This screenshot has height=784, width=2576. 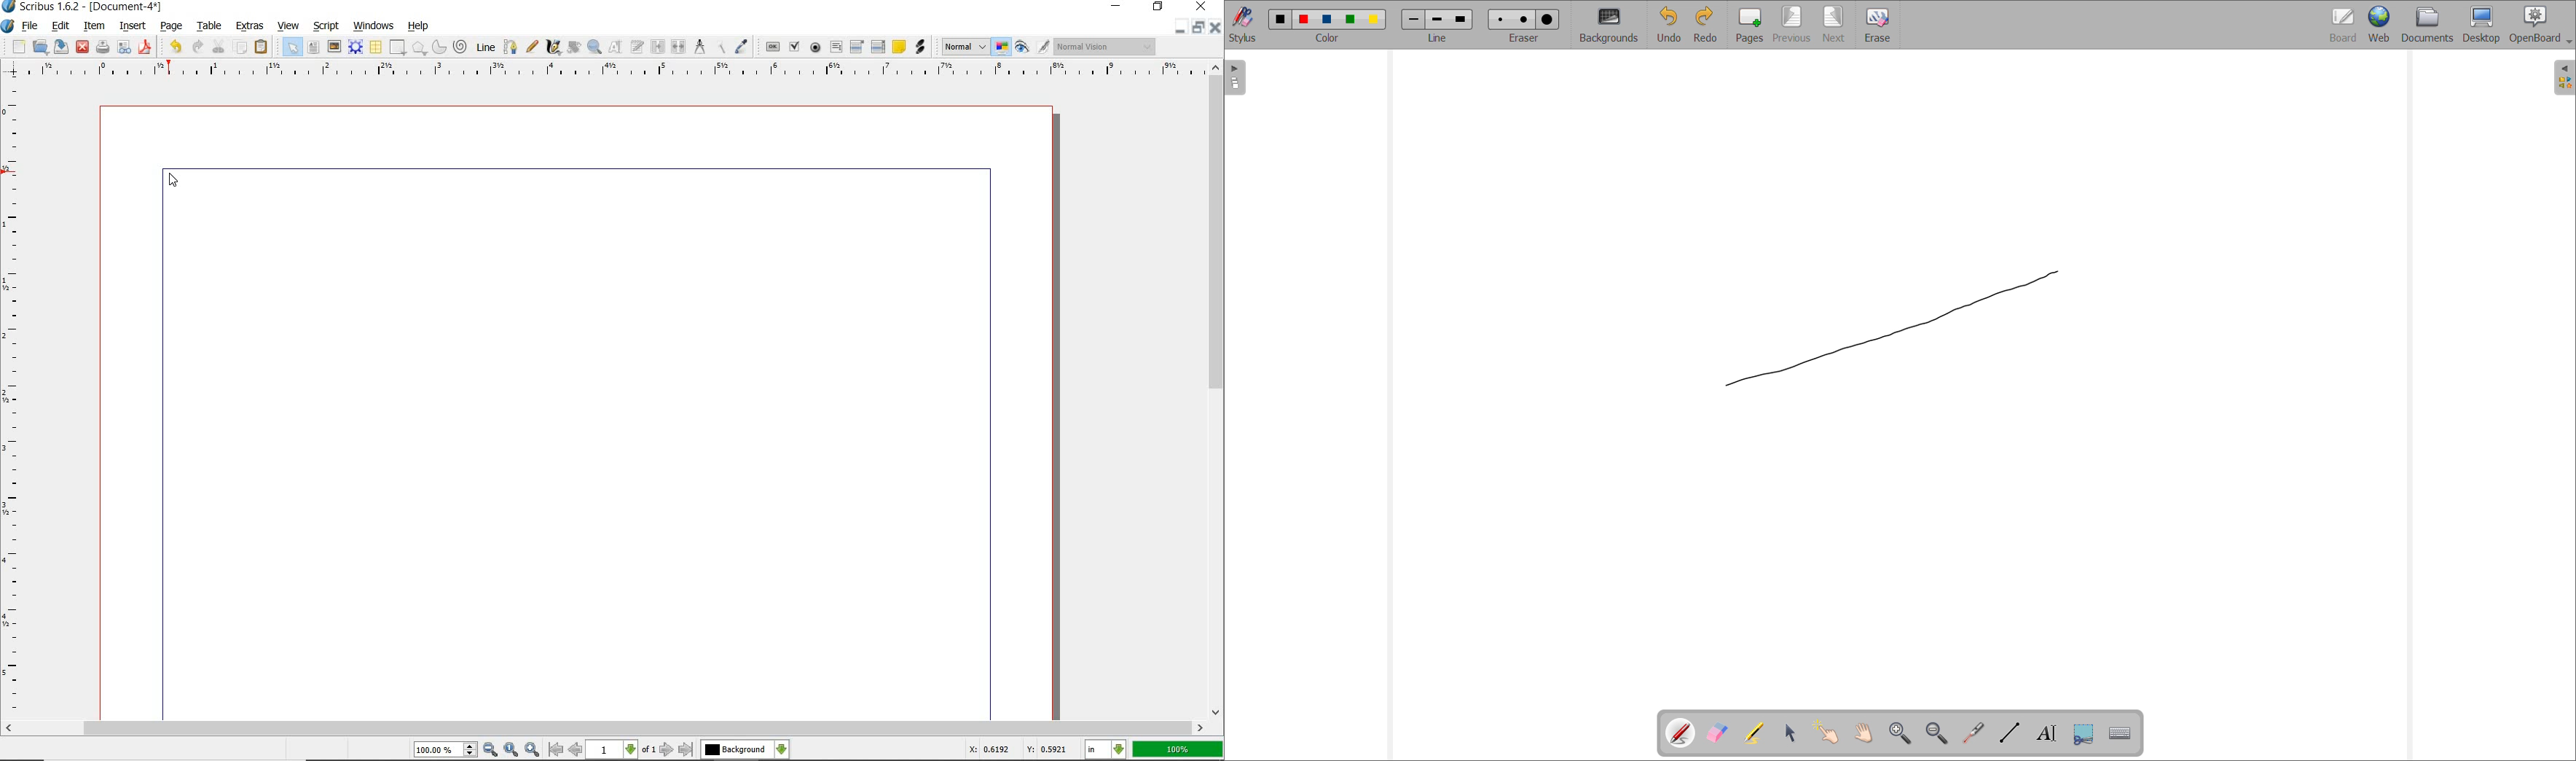 I want to click on pdf text field, so click(x=836, y=47).